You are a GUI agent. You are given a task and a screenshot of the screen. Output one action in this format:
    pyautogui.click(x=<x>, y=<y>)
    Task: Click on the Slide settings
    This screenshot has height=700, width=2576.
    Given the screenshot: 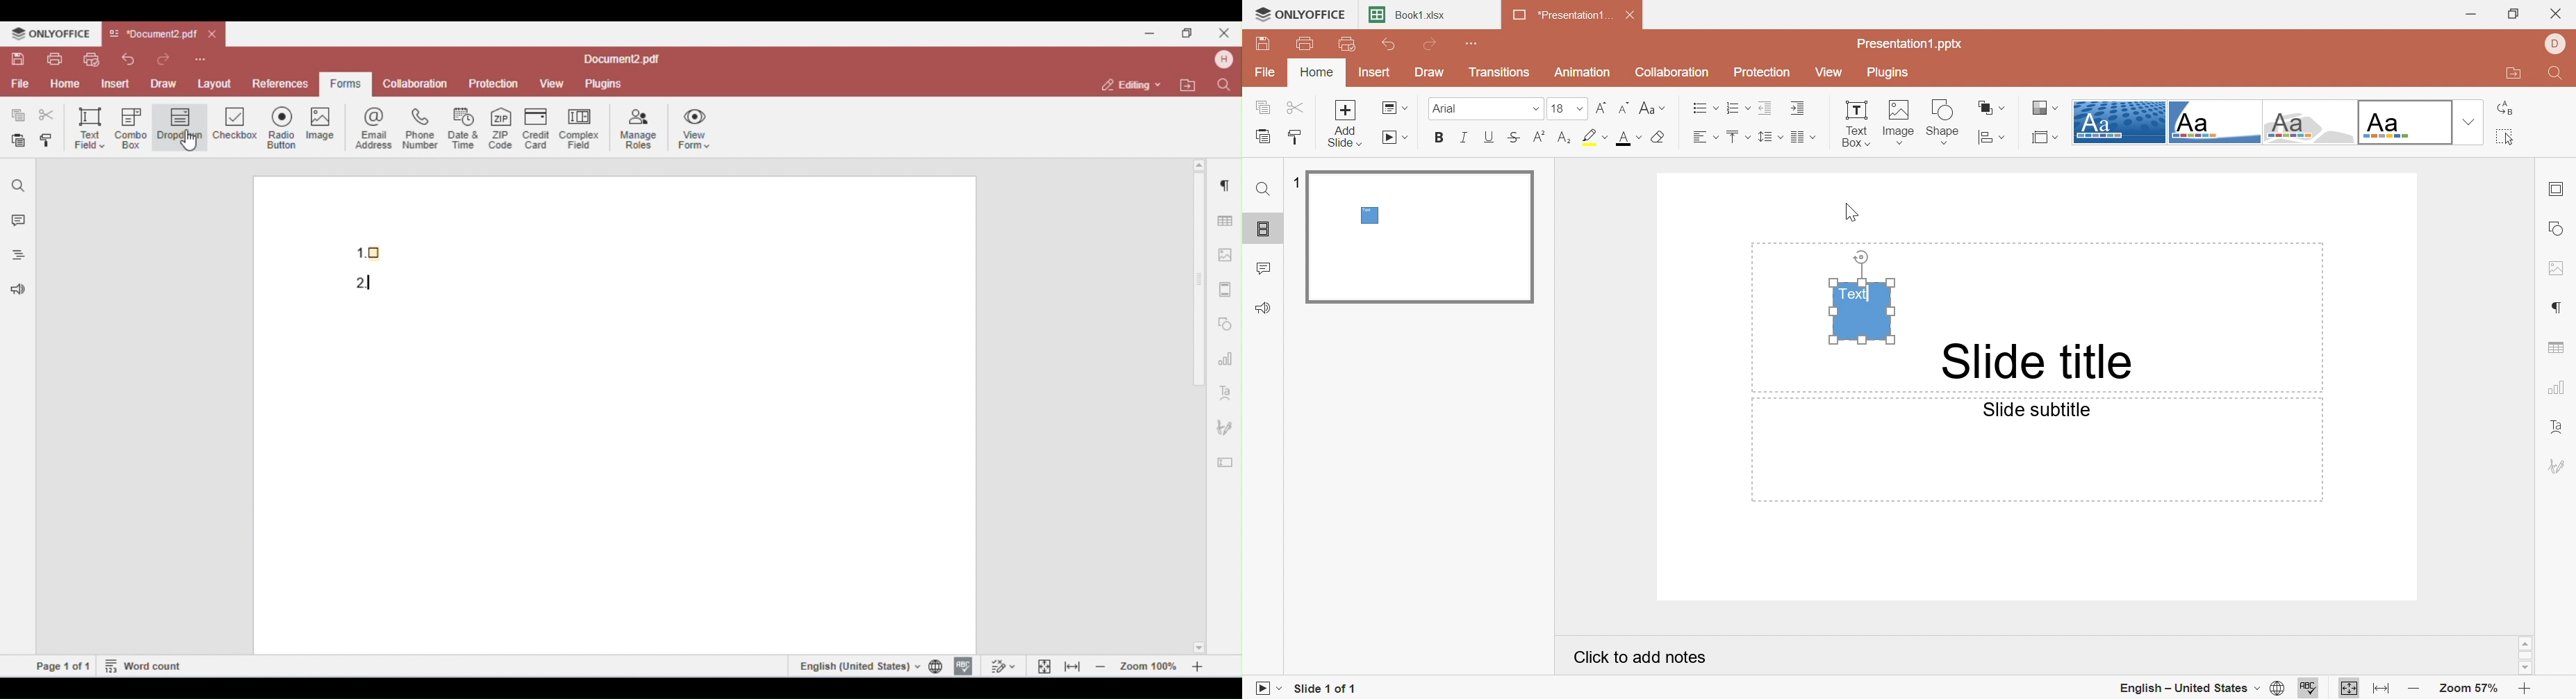 What is the action you would take?
    pyautogui.click(x=2559, y=189)
    